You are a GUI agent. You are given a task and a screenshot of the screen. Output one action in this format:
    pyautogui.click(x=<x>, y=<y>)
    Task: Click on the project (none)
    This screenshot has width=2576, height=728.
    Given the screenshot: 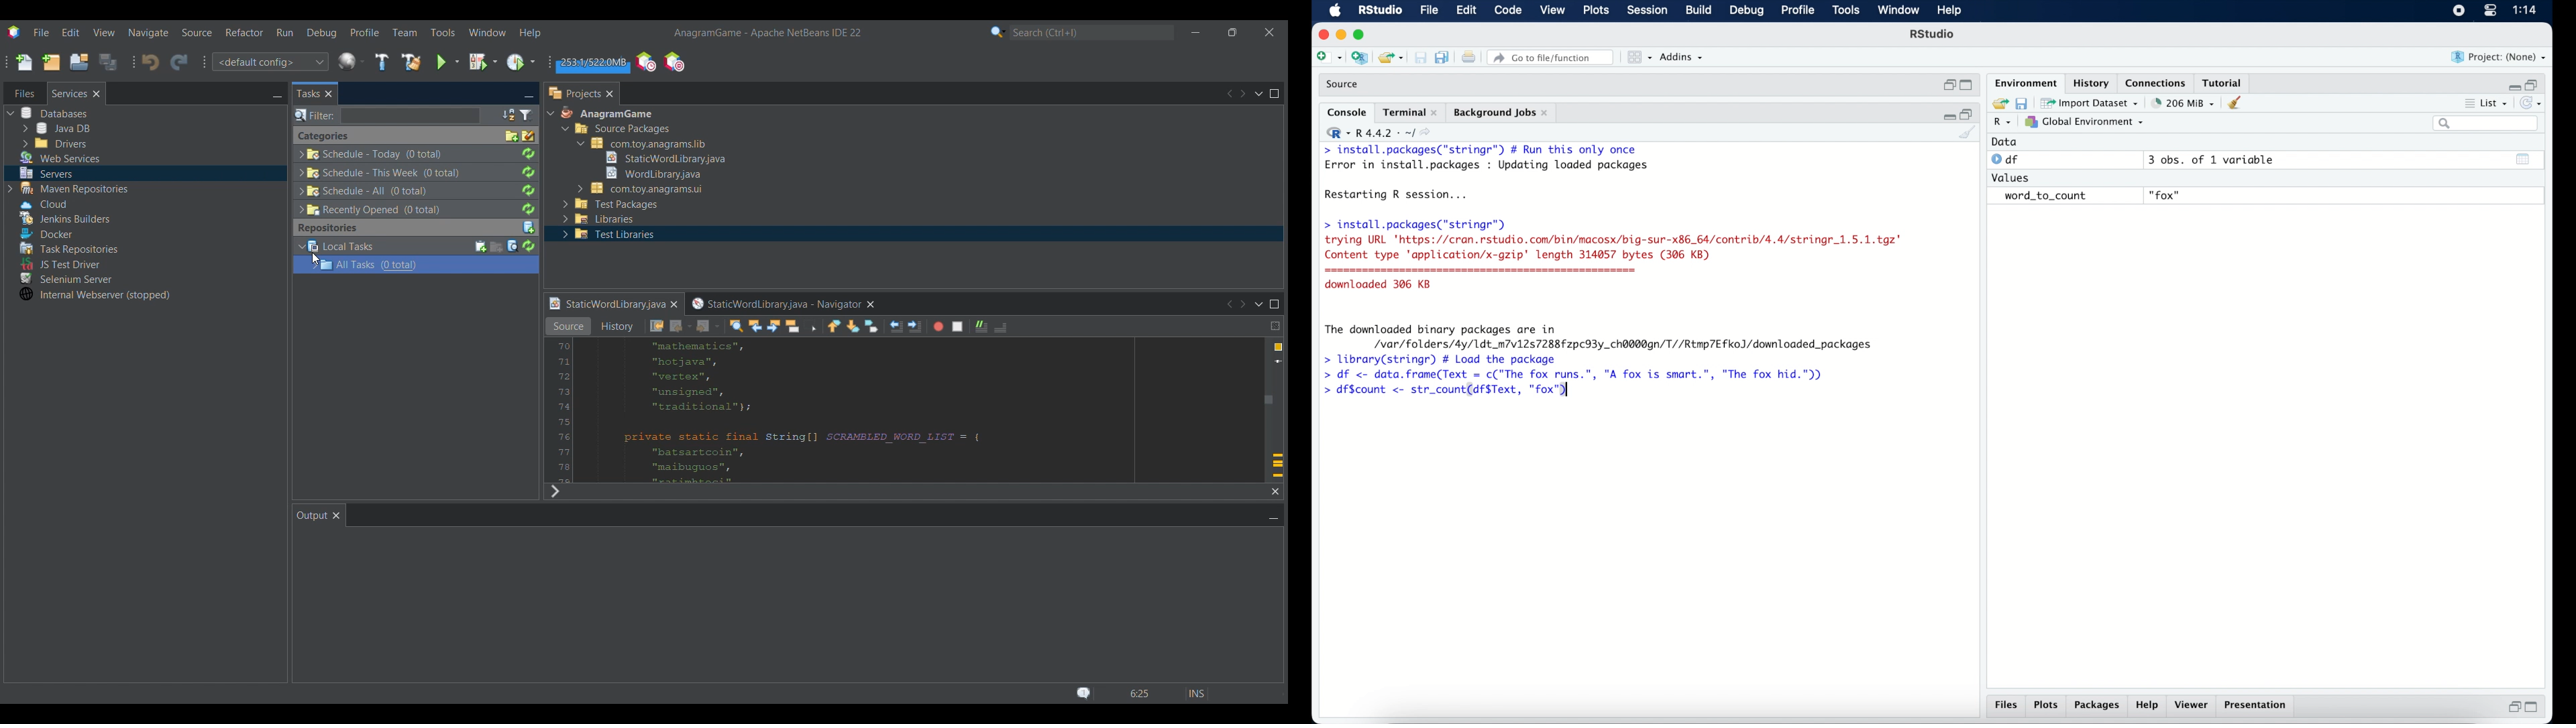 What is the action you would take?
    pyautogui.click(x=2499, y=57)
    